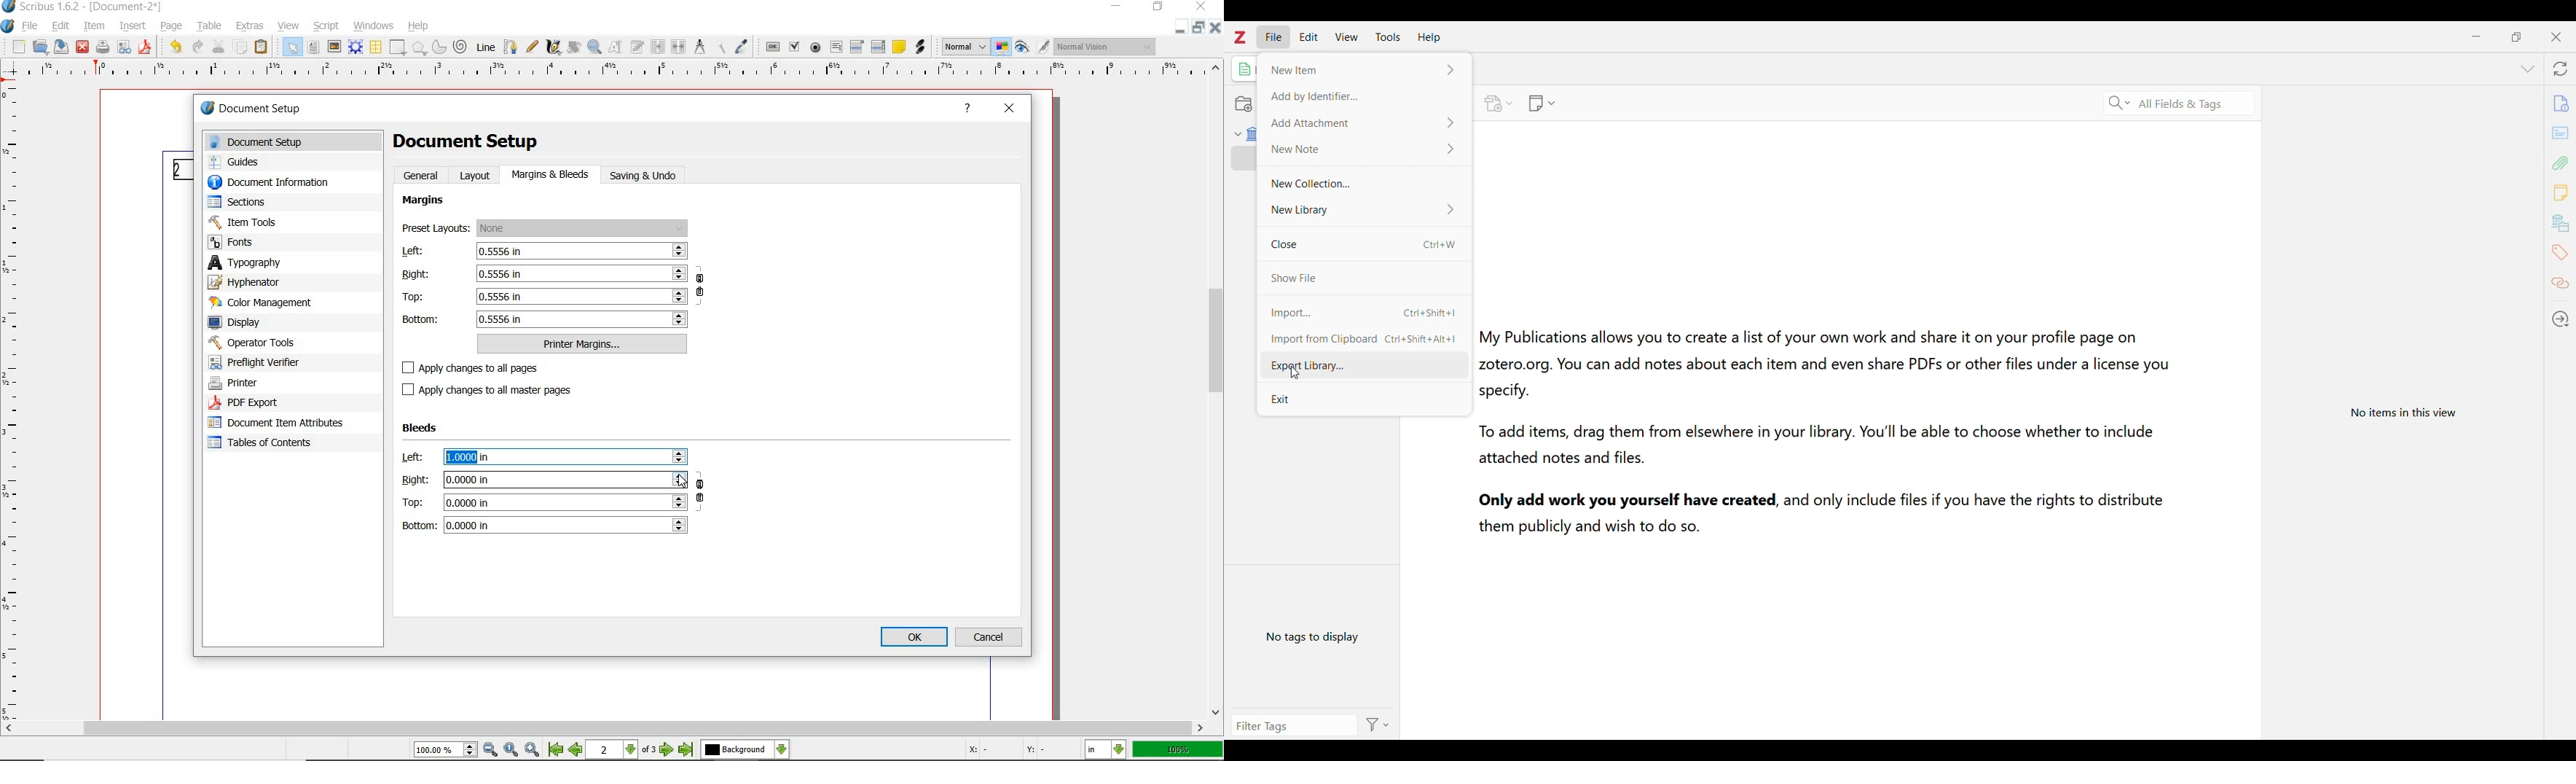 Image resolution: width=2576 pixels, height=784 pixels. What do you see at coordinates (423, 429) in the screenshot?
I see `Bleeds` at bounding box center [423, 429].